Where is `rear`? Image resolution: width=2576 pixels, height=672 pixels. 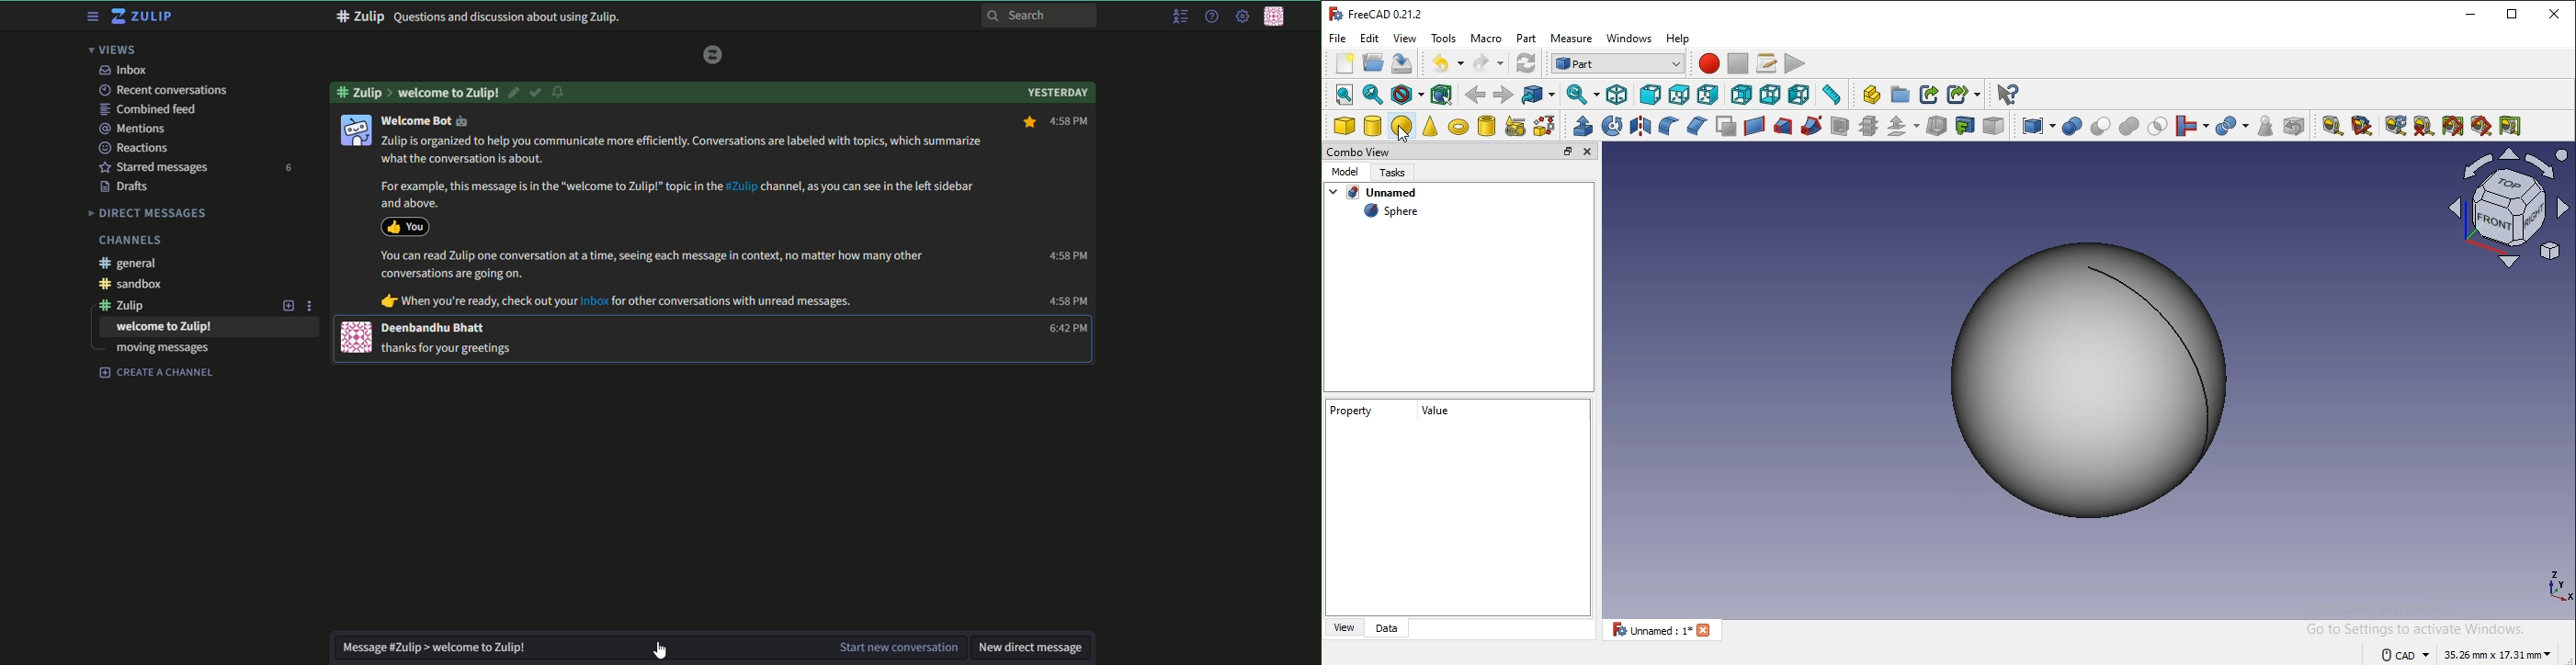
rear is located at coordinates (1740, 95).